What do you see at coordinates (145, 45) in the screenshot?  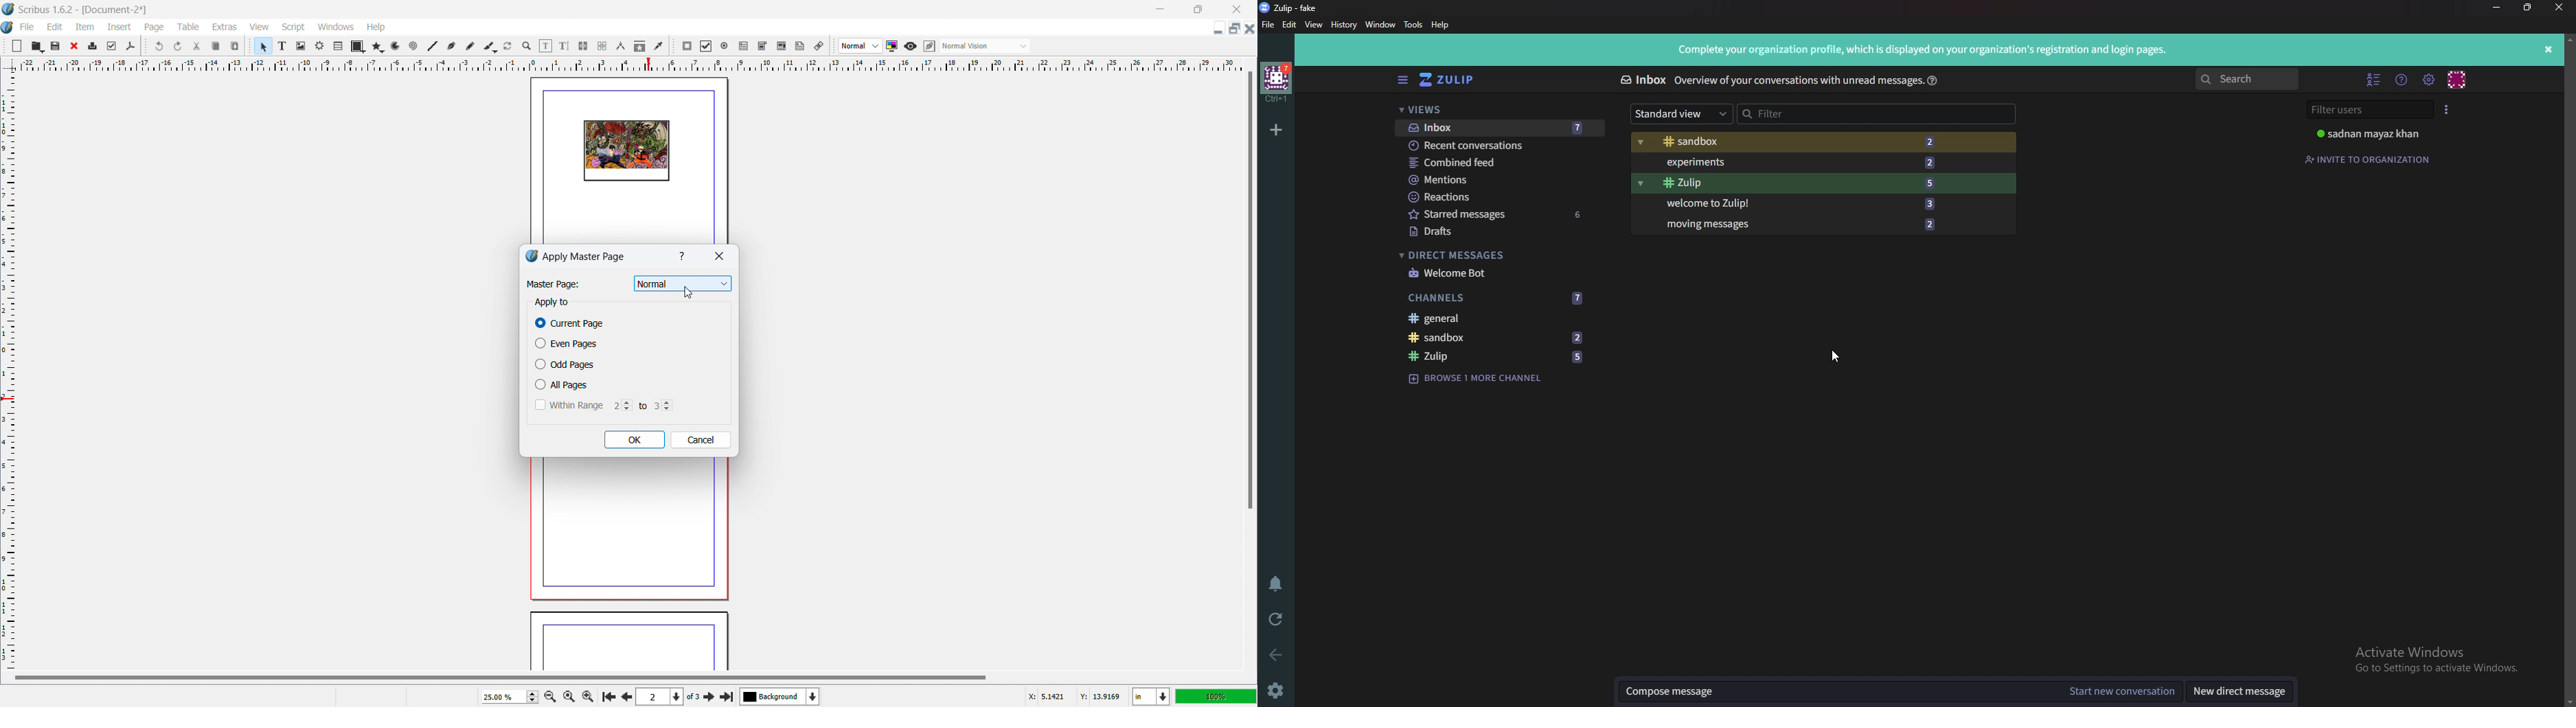 I see `move toolbox` at bounding box center [145, 45].